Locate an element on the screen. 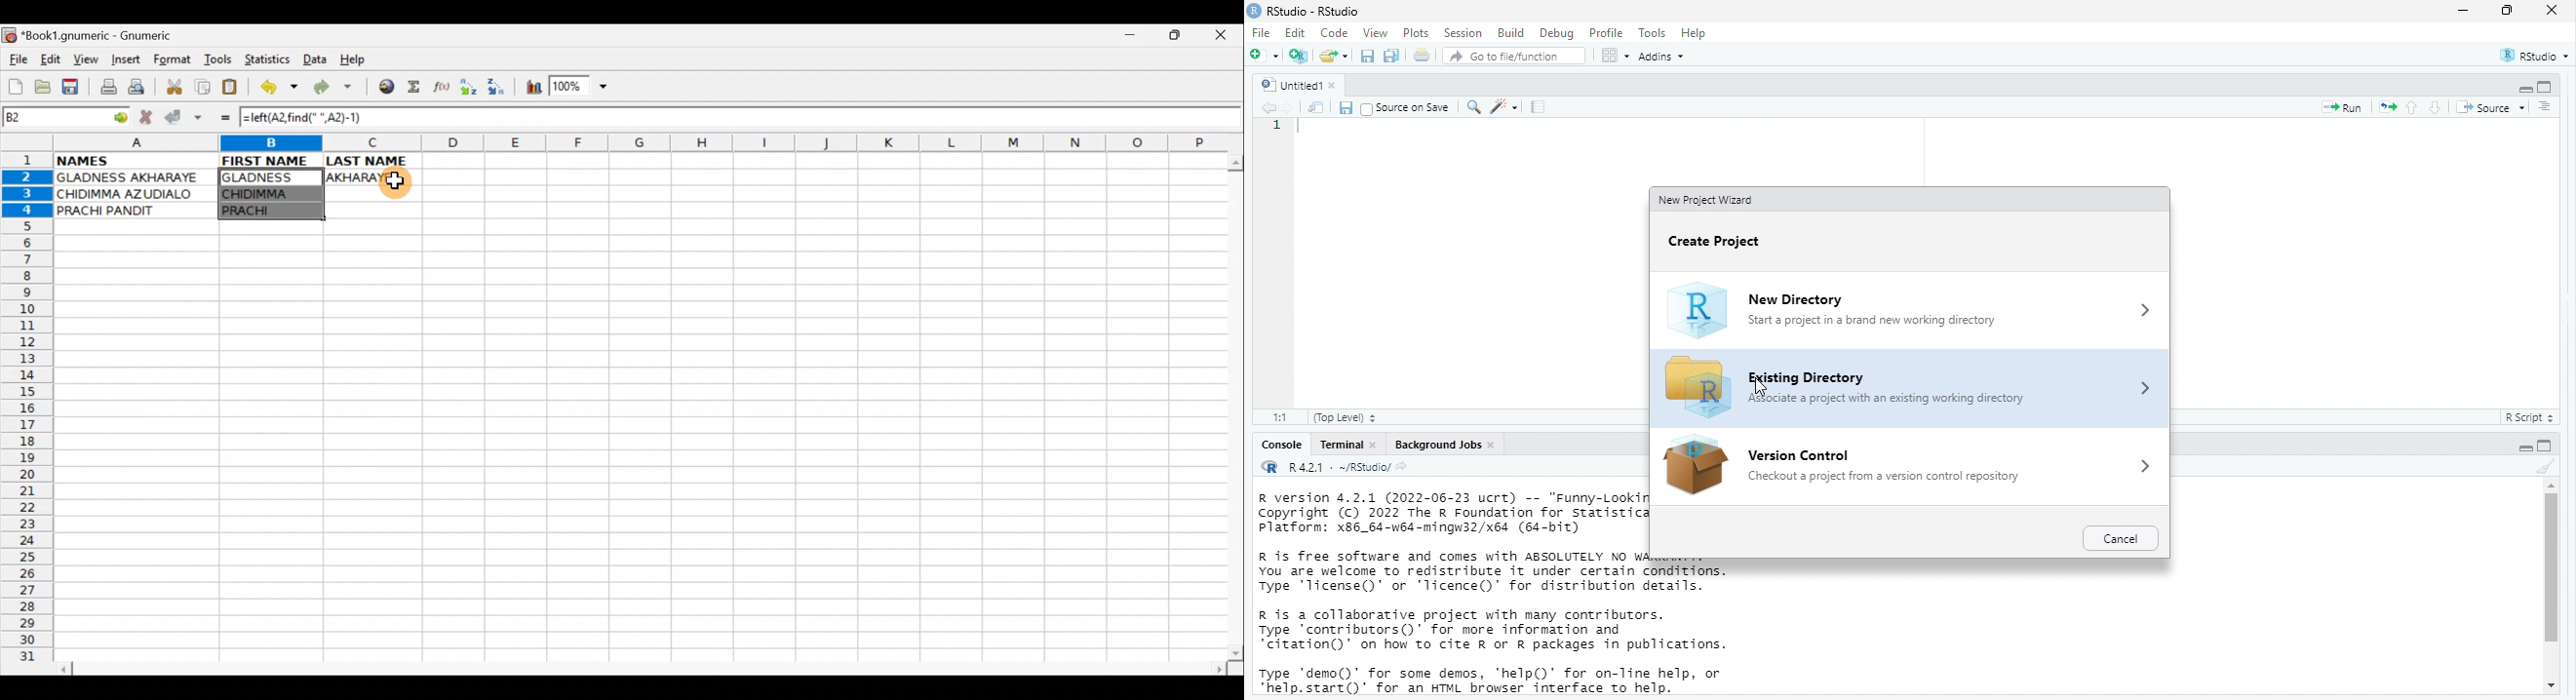 Image resolution: width=2576 pixels, height=700 pixels. run the current line or selection is located at coordinates (2344, 108).